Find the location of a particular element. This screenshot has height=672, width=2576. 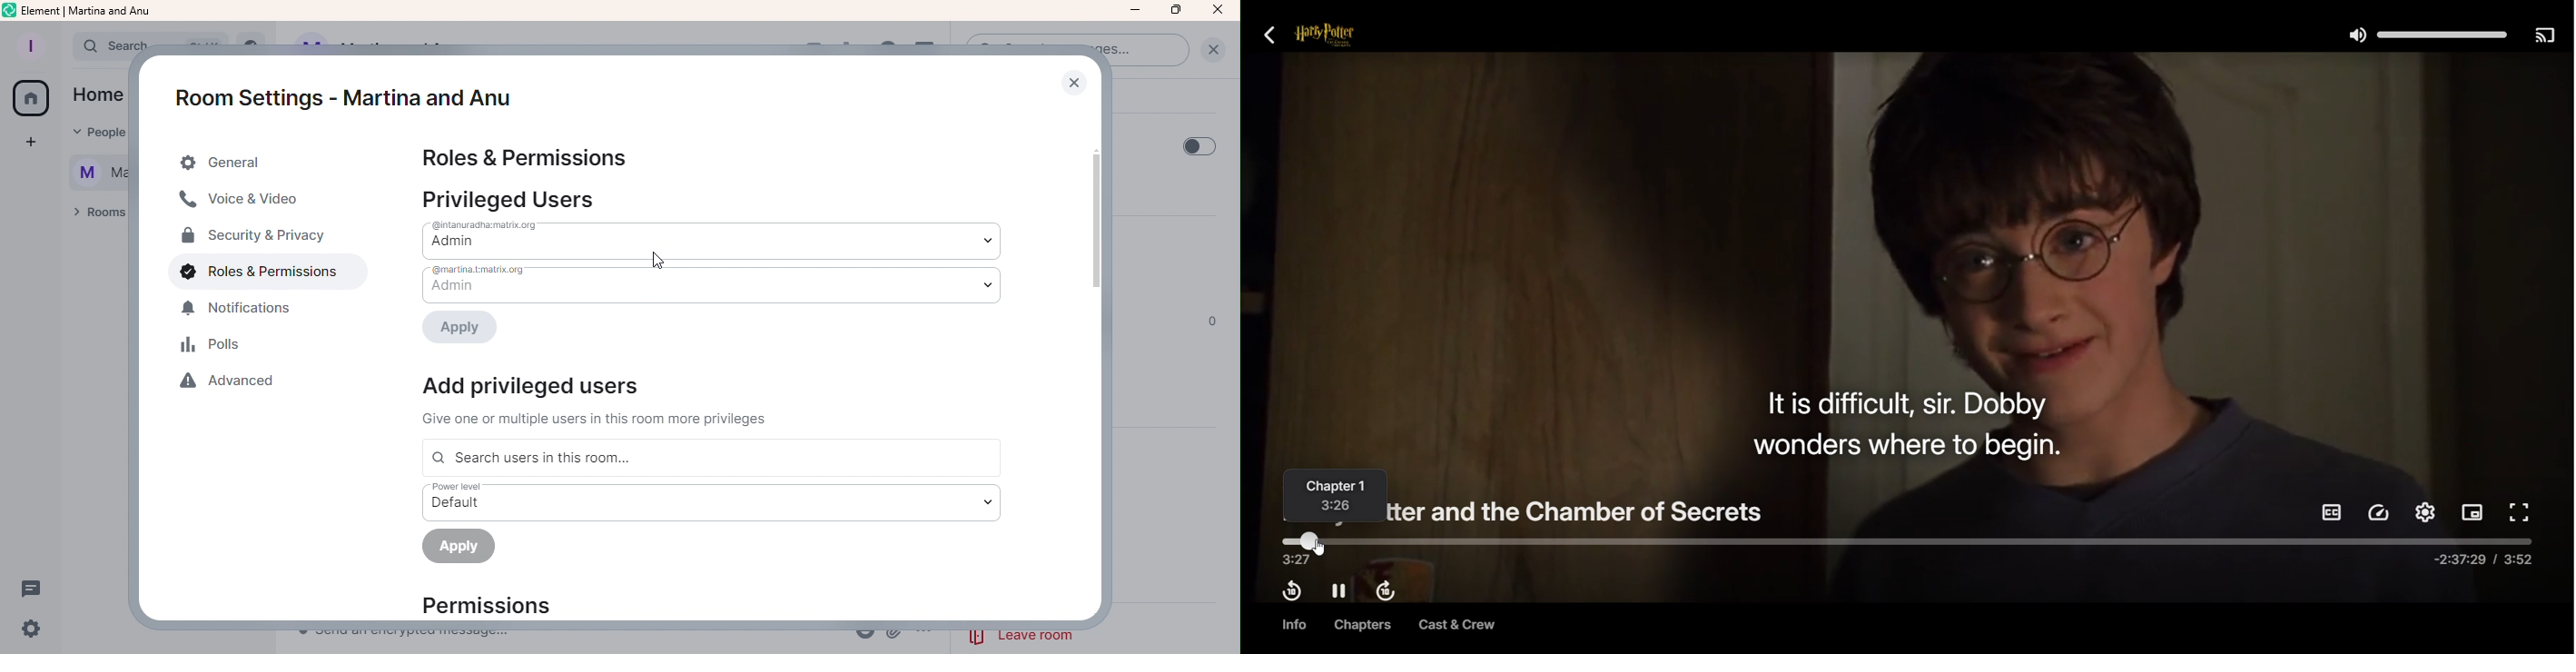

Back is located at coordinates (1270, 34).